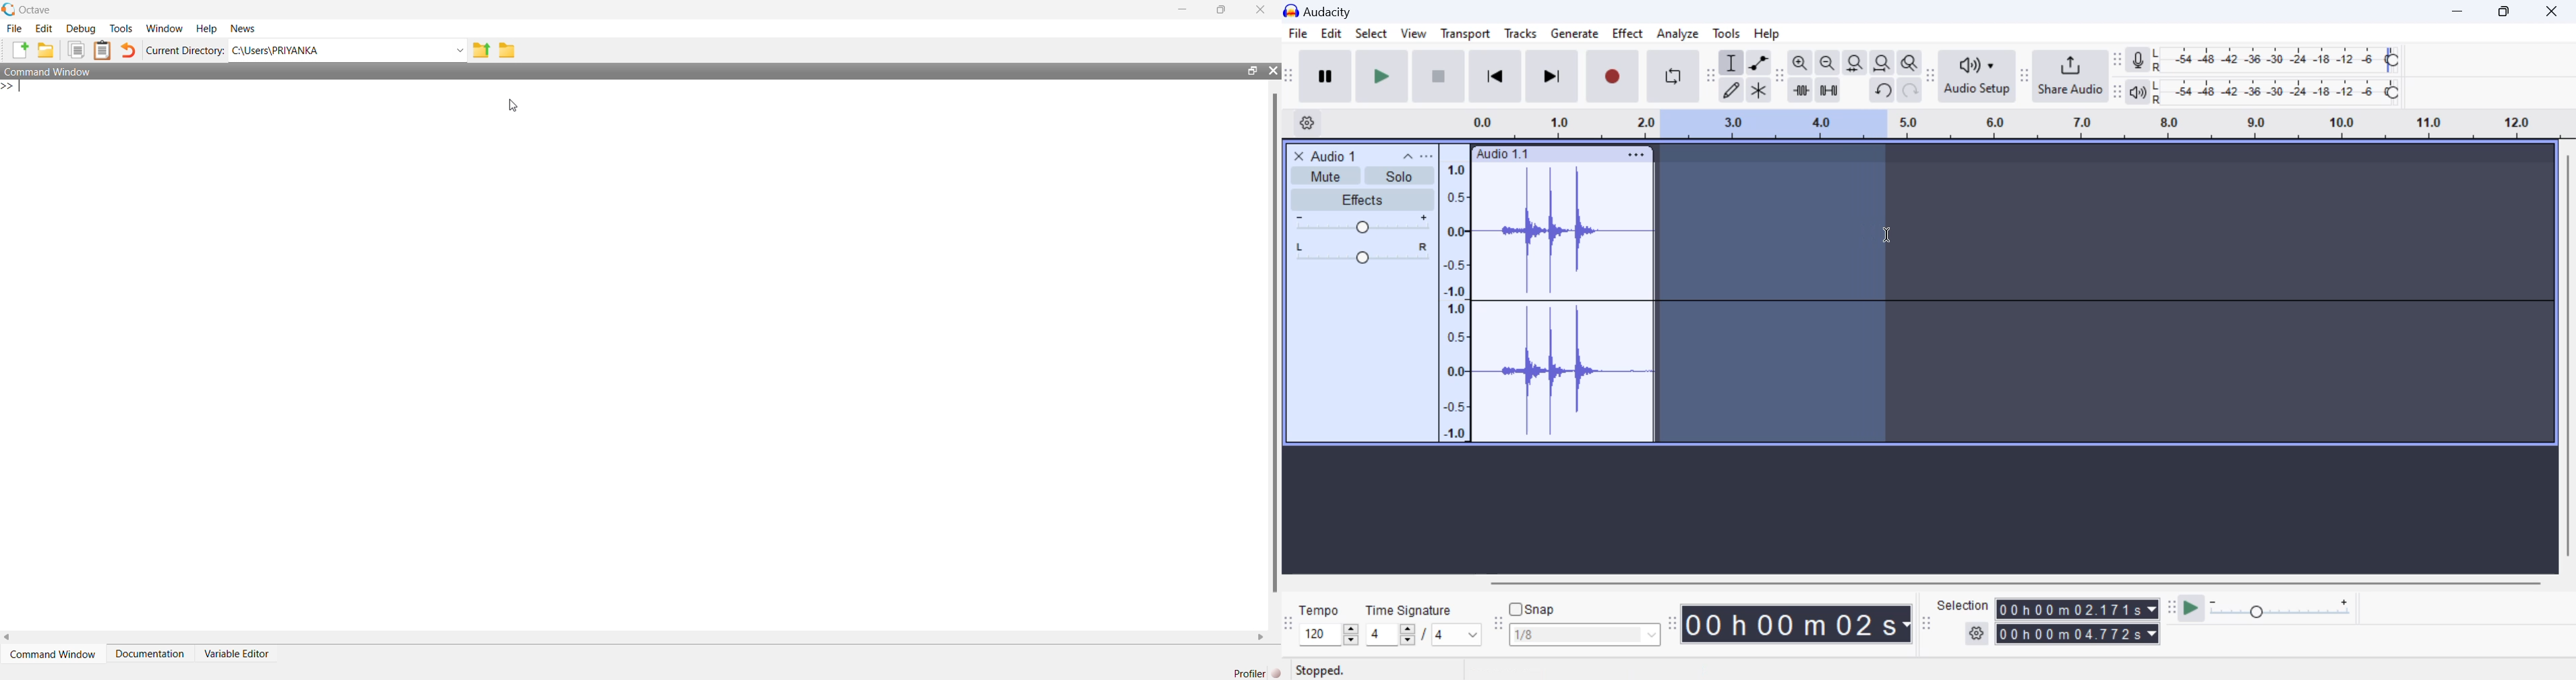 This screenshot has height=700, width=2576. What do you see at coordinates (1550, 79) in the screenshot?
I see `Skip To End` at bounding box center [1550, 79].